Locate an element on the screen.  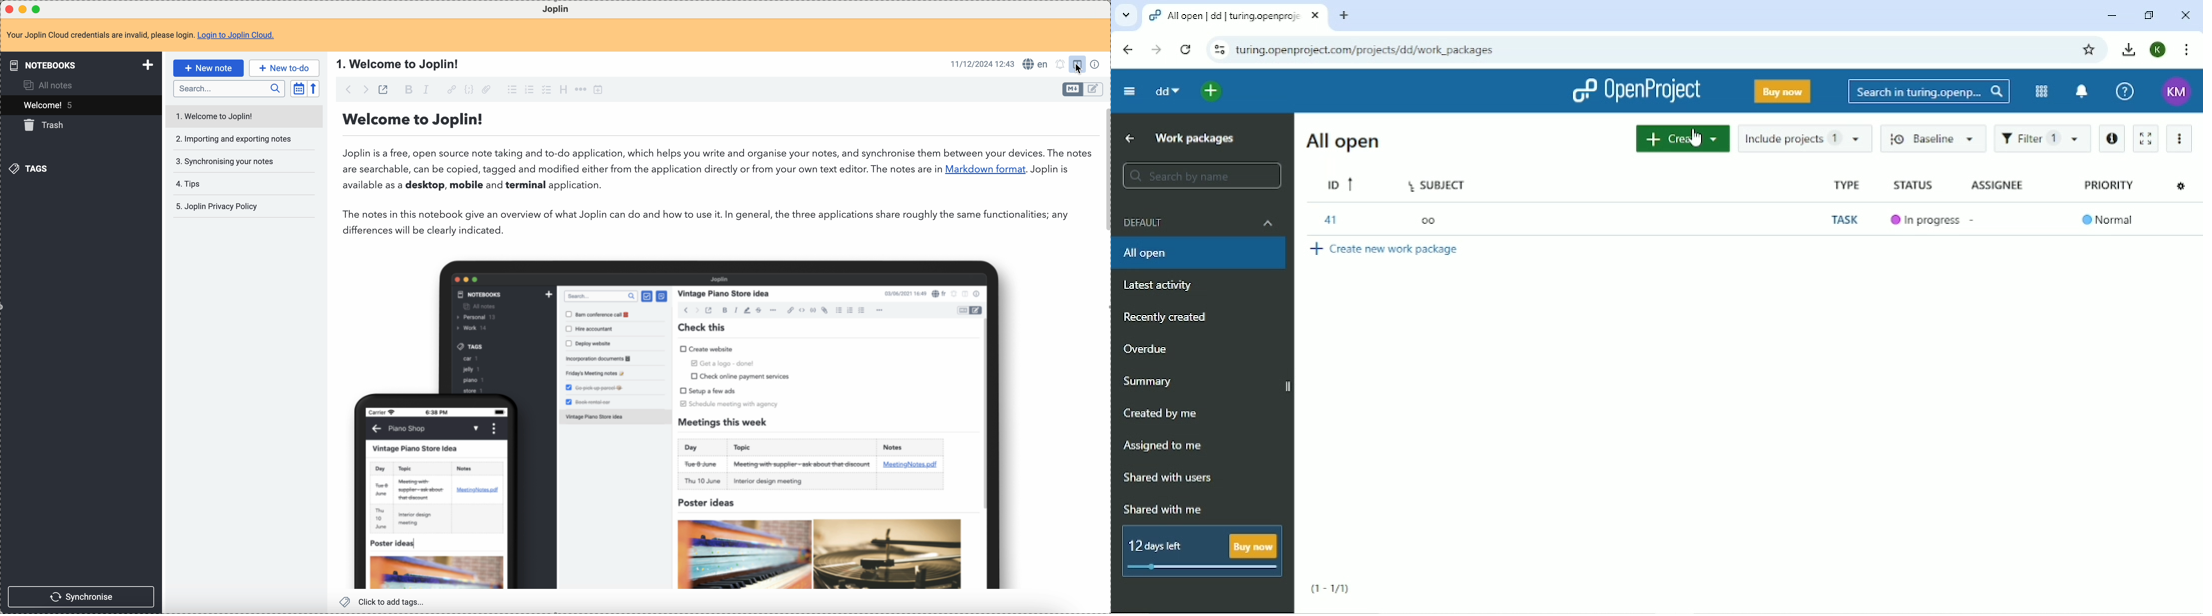
Joplin is is located at coordinates (1050, 169).